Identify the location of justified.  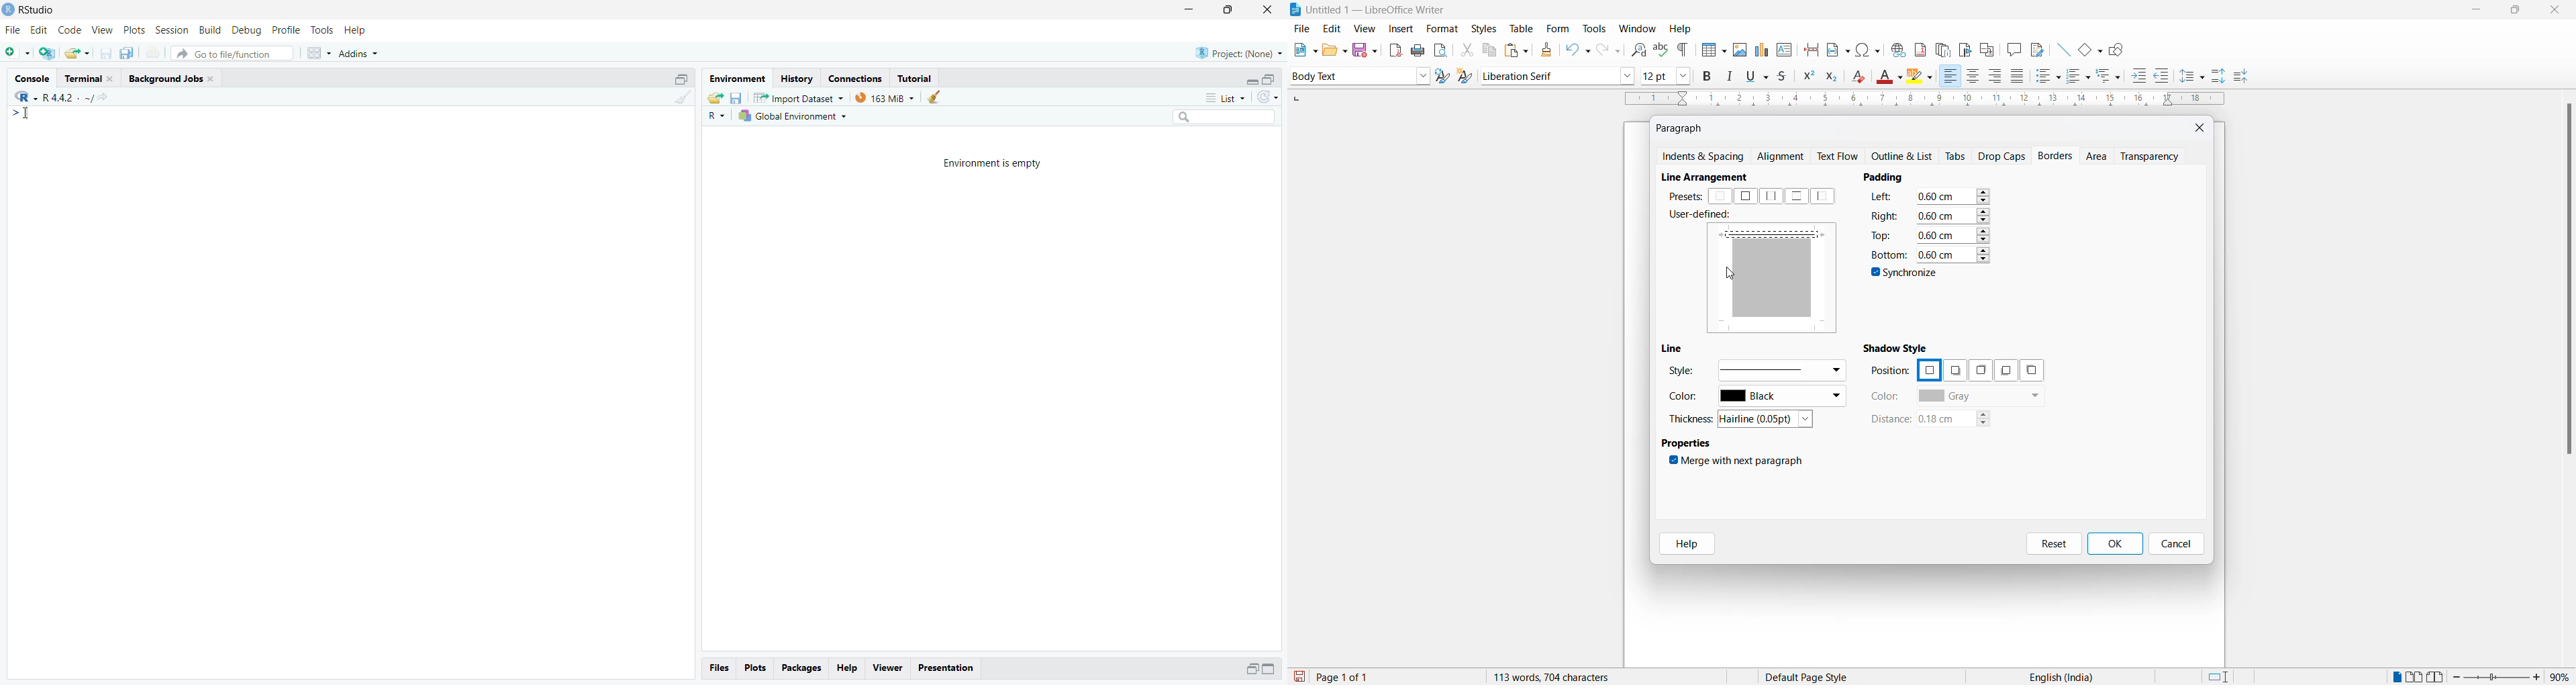
(2018, 77).